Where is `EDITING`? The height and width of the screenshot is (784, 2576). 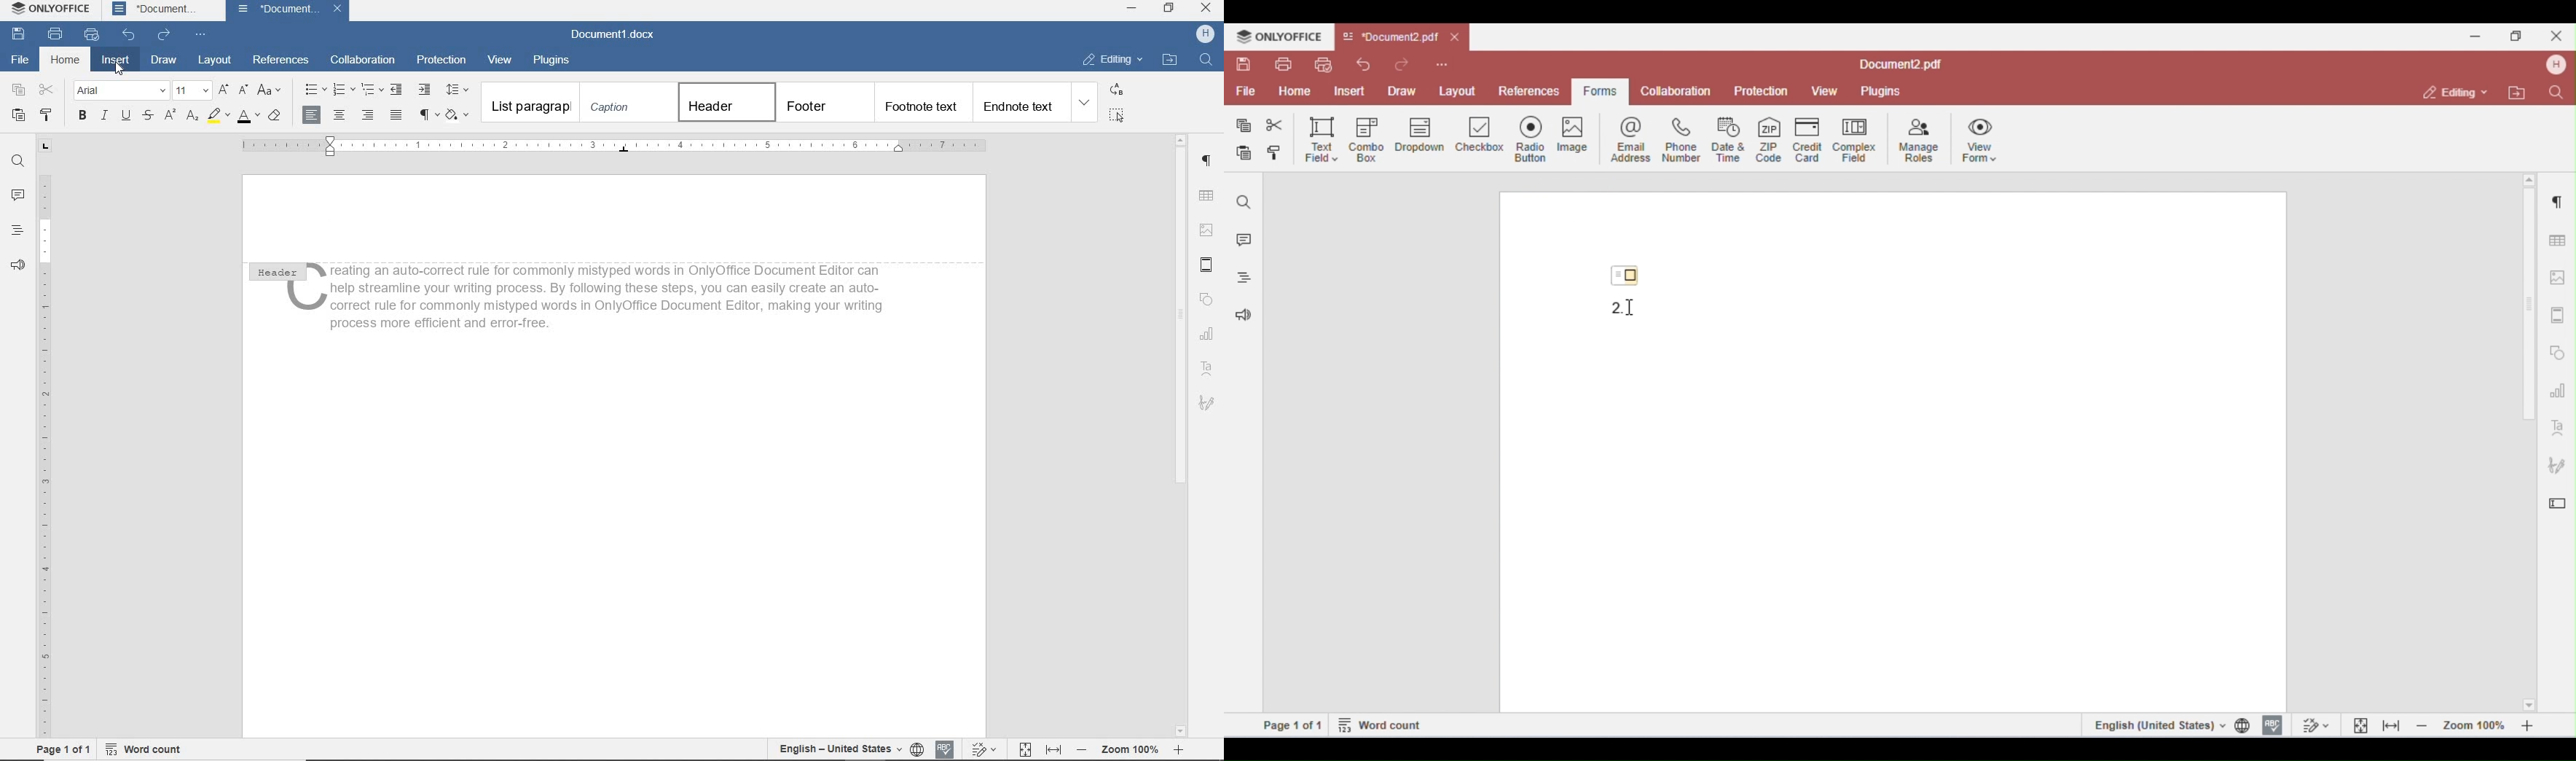
EDITING is located at coordinates (1113, 58).